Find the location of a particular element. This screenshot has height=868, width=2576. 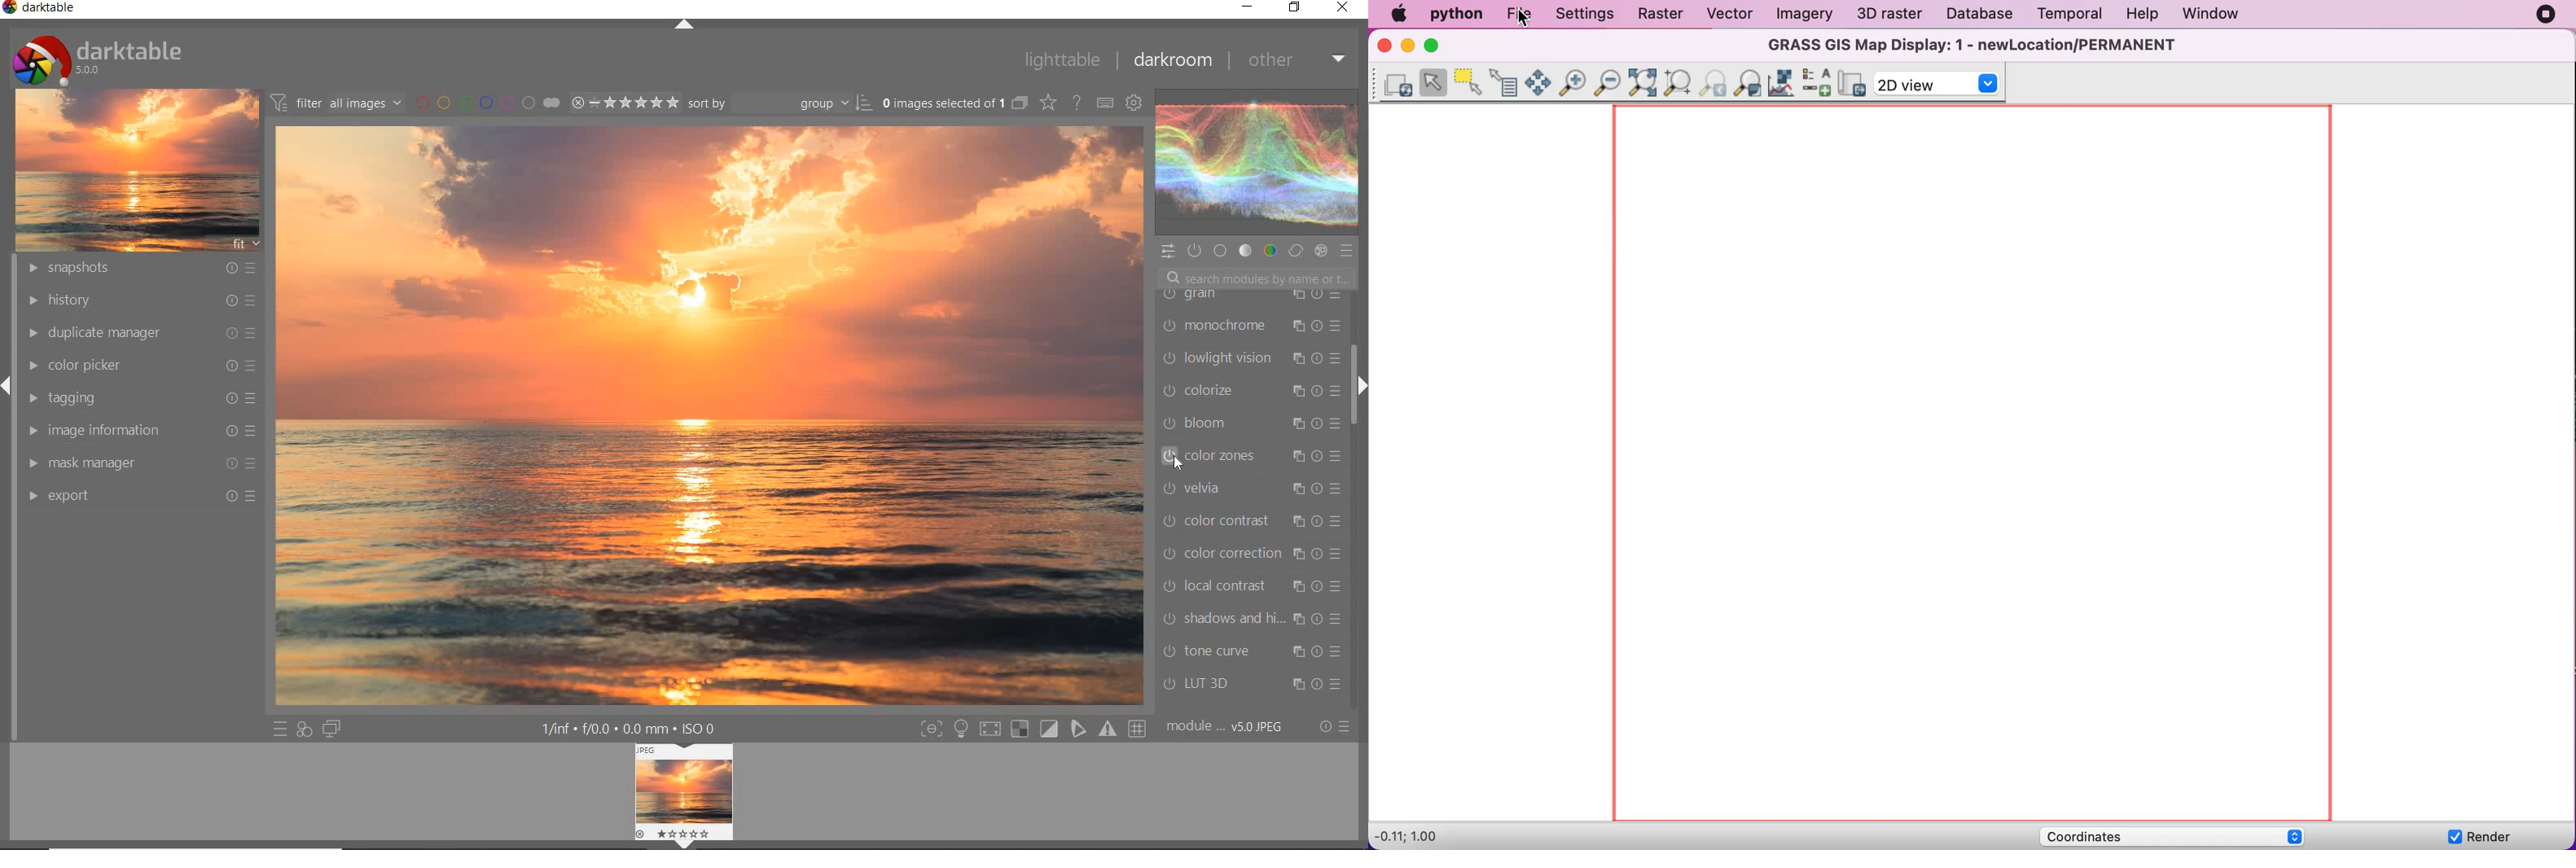

QUICK ACCESS FOR APPLYING ANY OF YOUR STYLE is located at coordinates (303, 730).